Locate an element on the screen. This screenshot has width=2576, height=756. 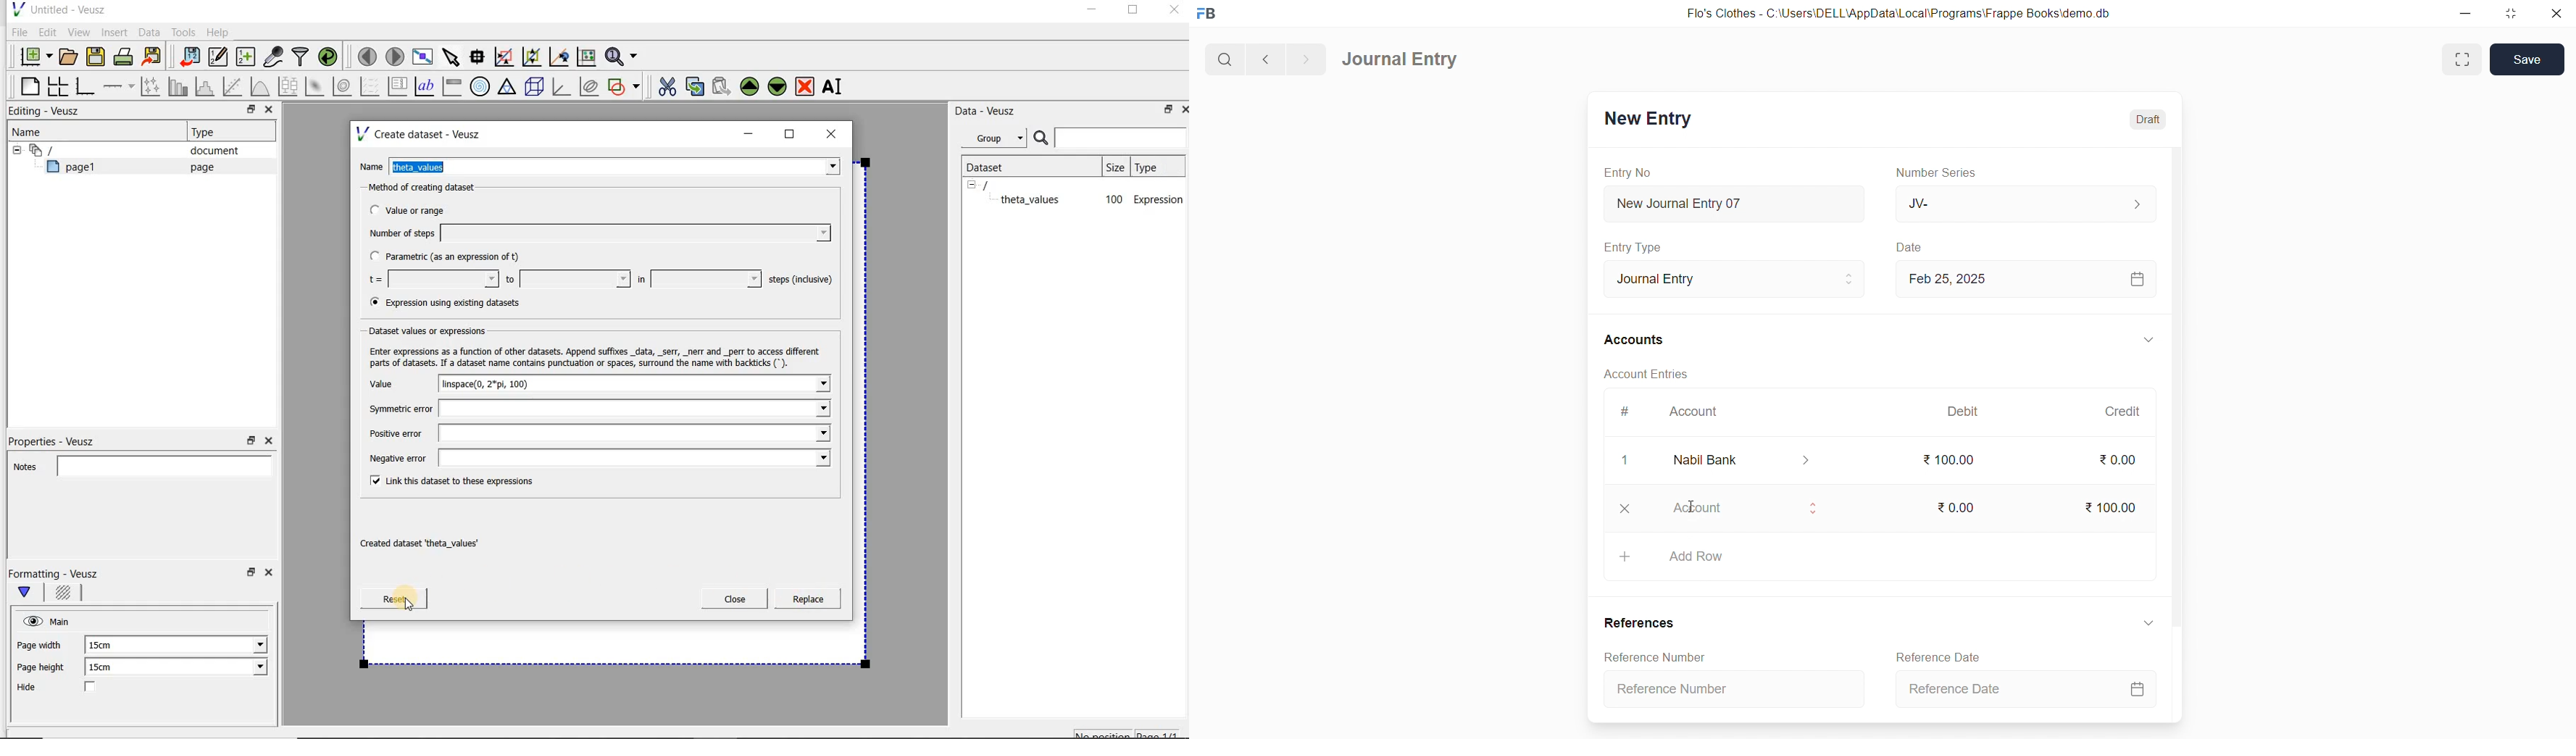
minimize is located at coordinates (2464, 14).